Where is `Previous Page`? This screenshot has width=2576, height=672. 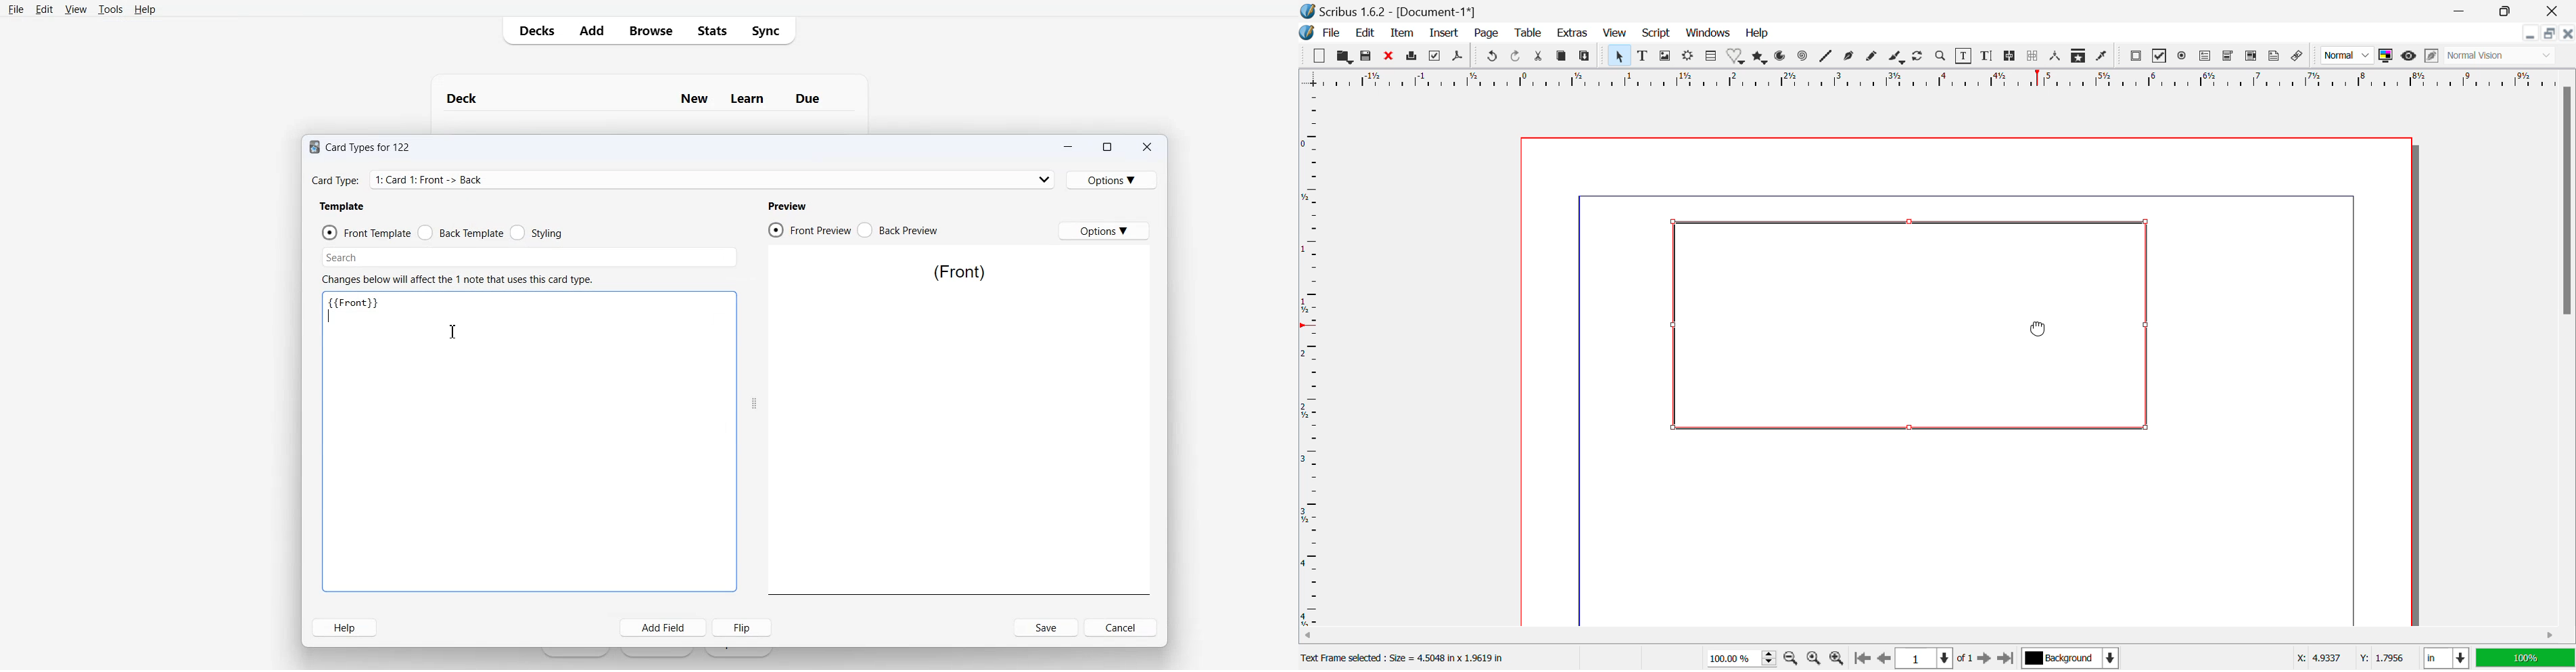
Previous Page is located at coordinates (1883, 659).